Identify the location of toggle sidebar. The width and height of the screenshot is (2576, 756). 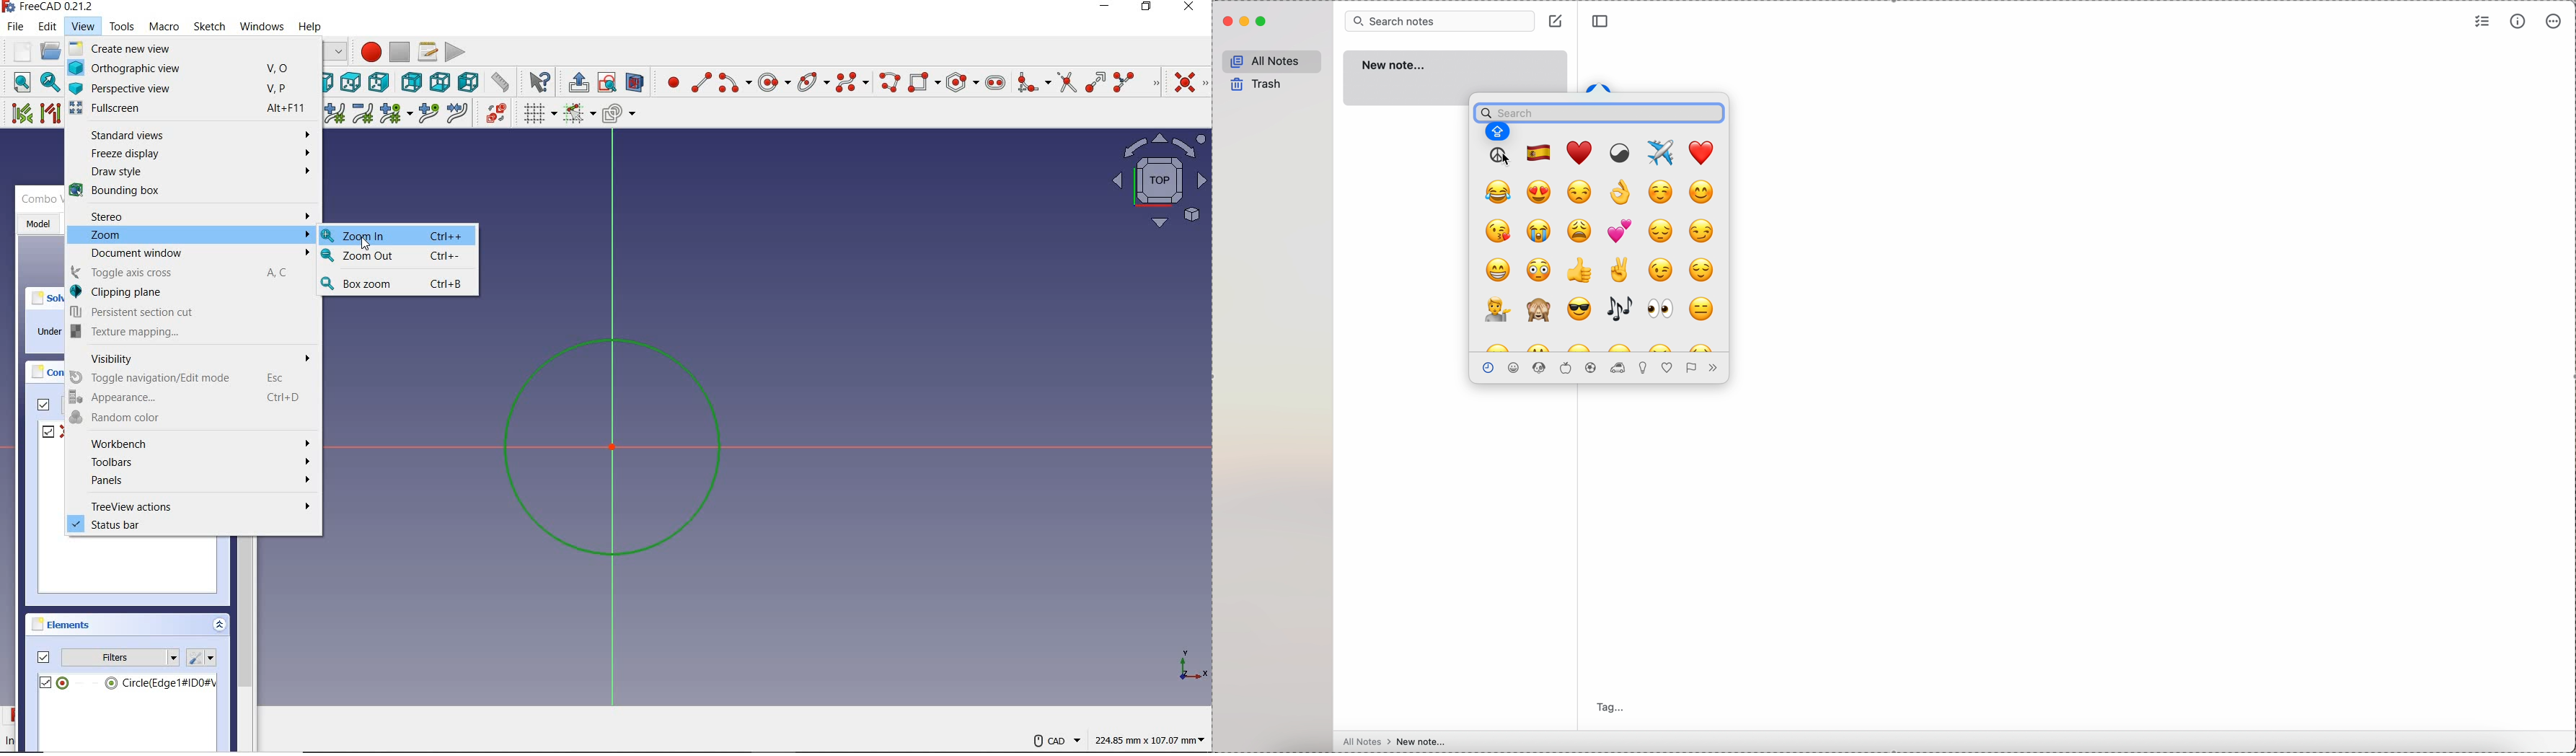
(1601, 22).